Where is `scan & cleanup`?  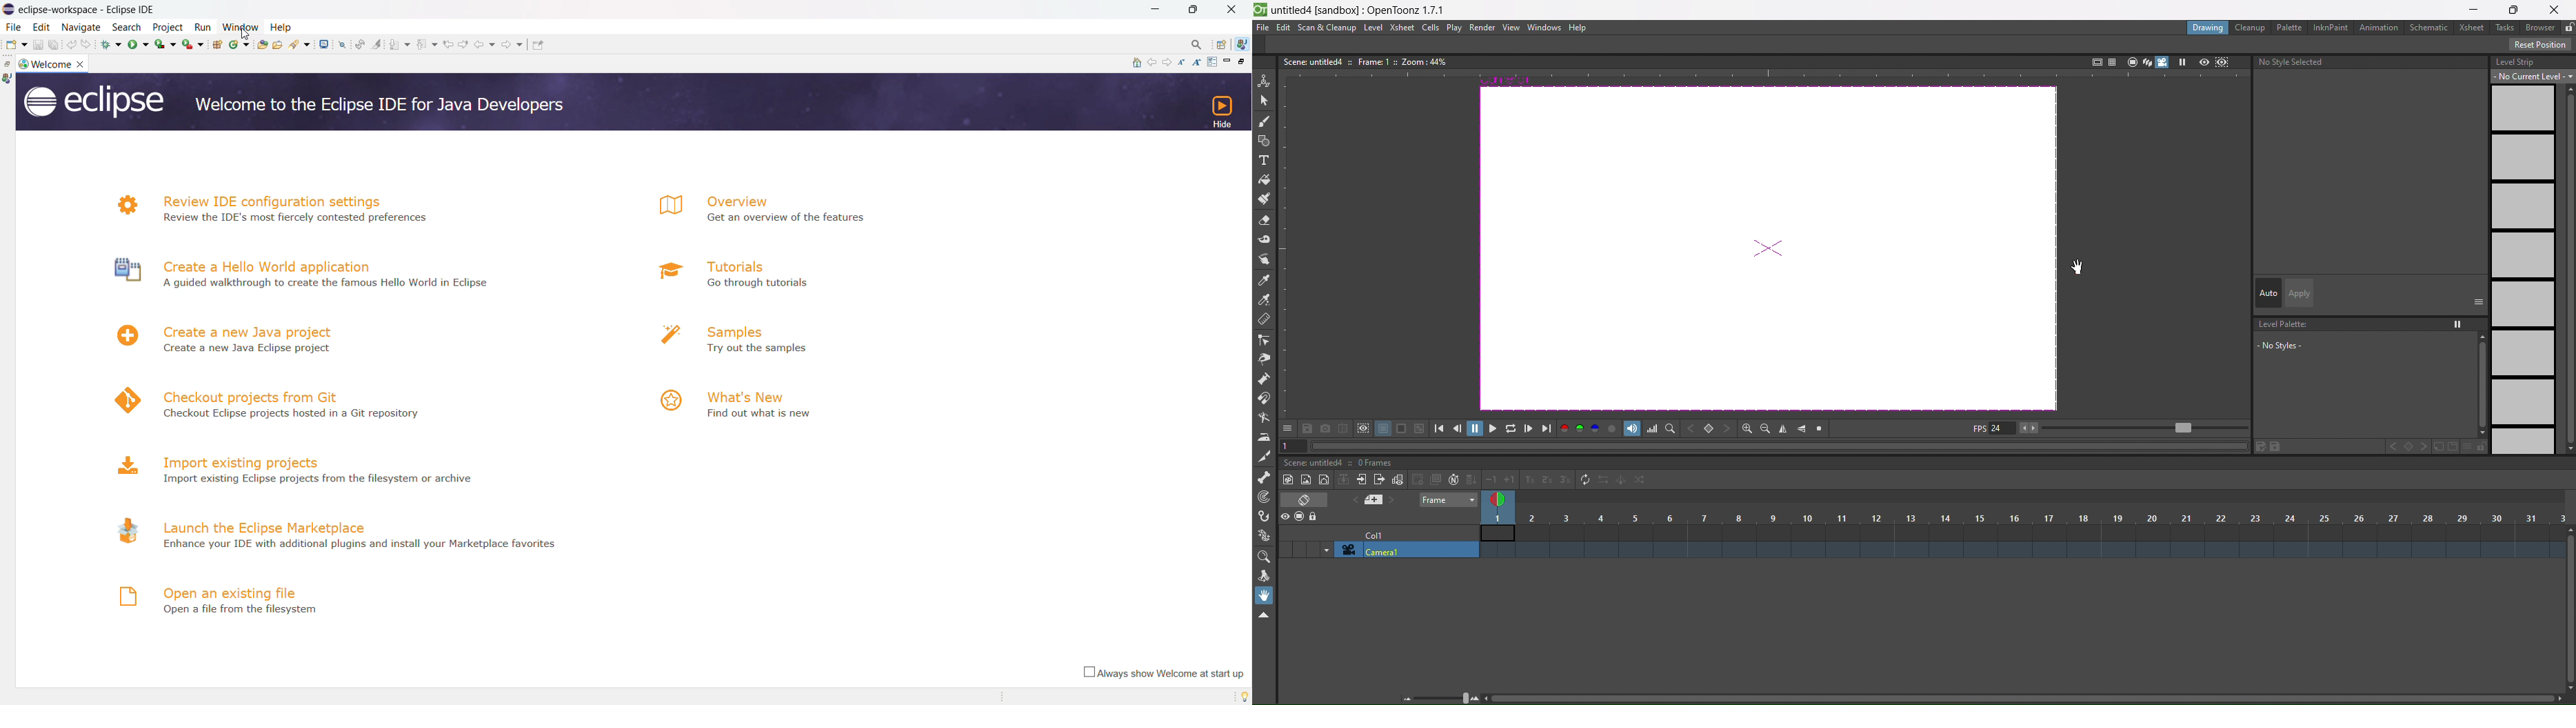
scan & cleanup is located at coordinates (1327, 28).